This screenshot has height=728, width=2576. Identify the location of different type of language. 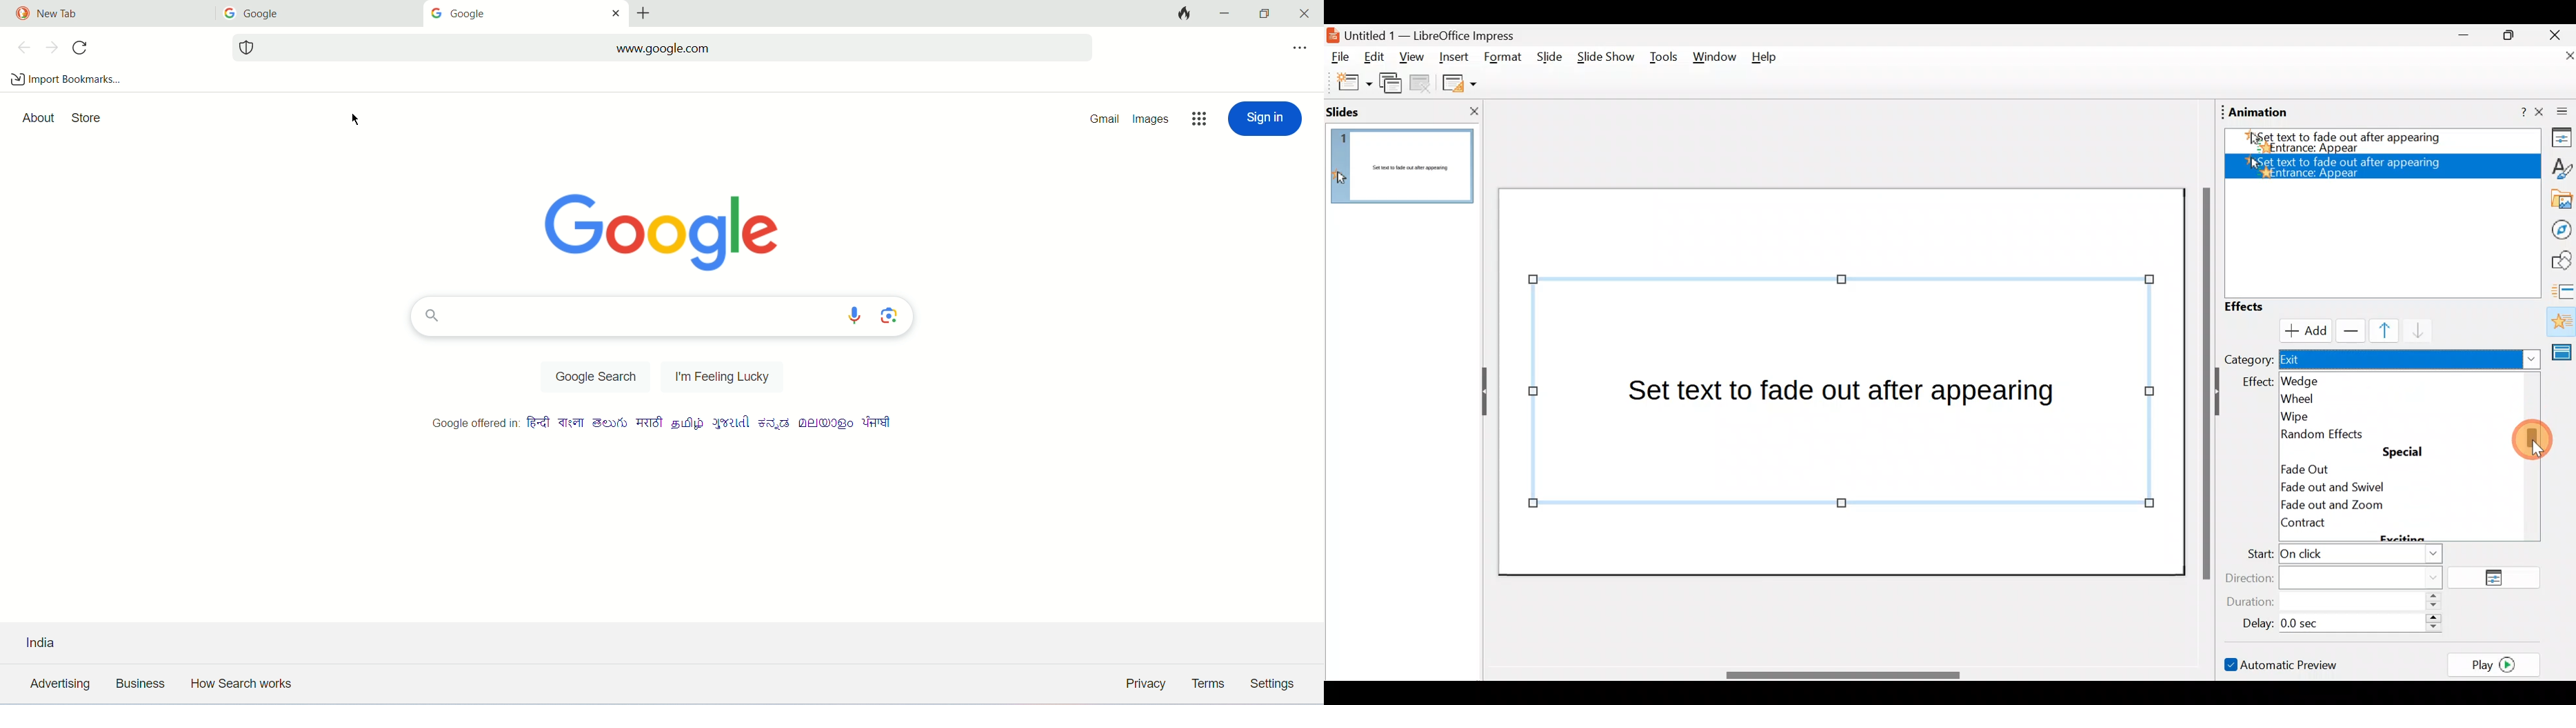
(711, 423).